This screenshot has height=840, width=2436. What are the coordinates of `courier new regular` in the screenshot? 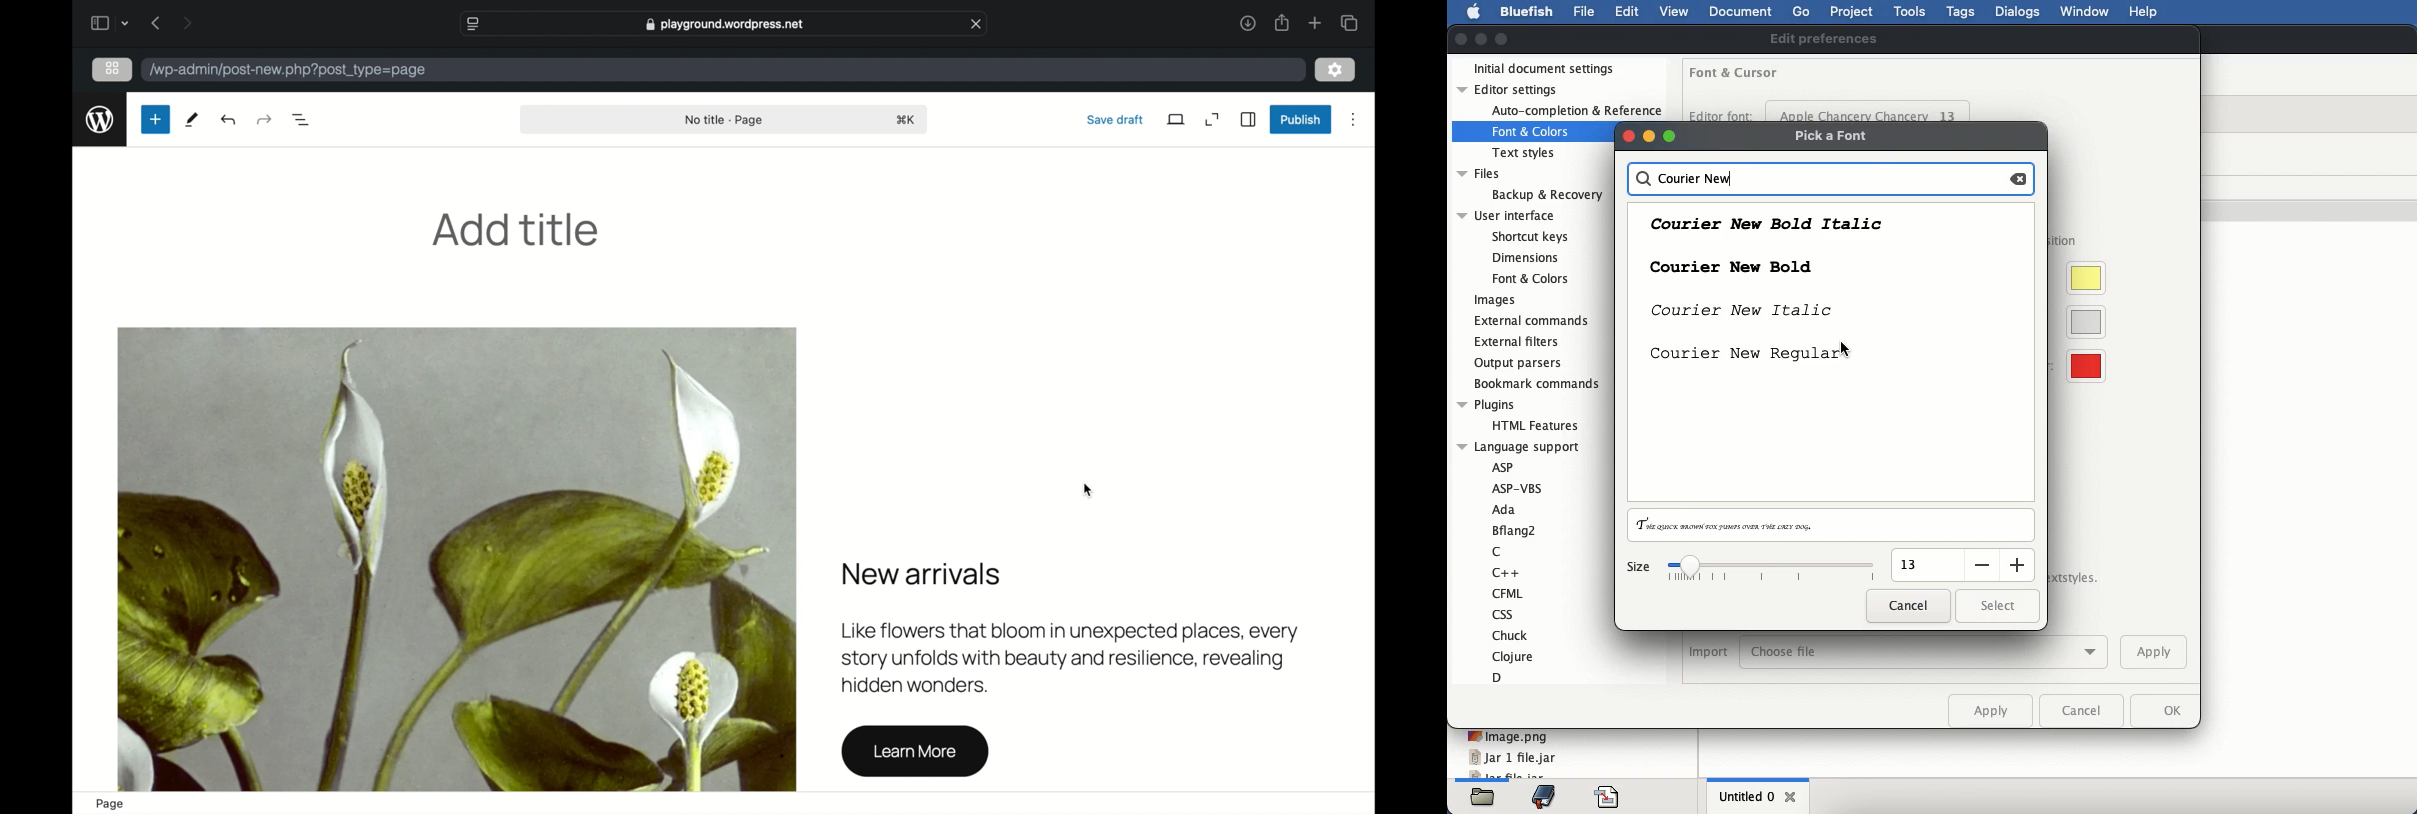 It's located at (1749, 352).